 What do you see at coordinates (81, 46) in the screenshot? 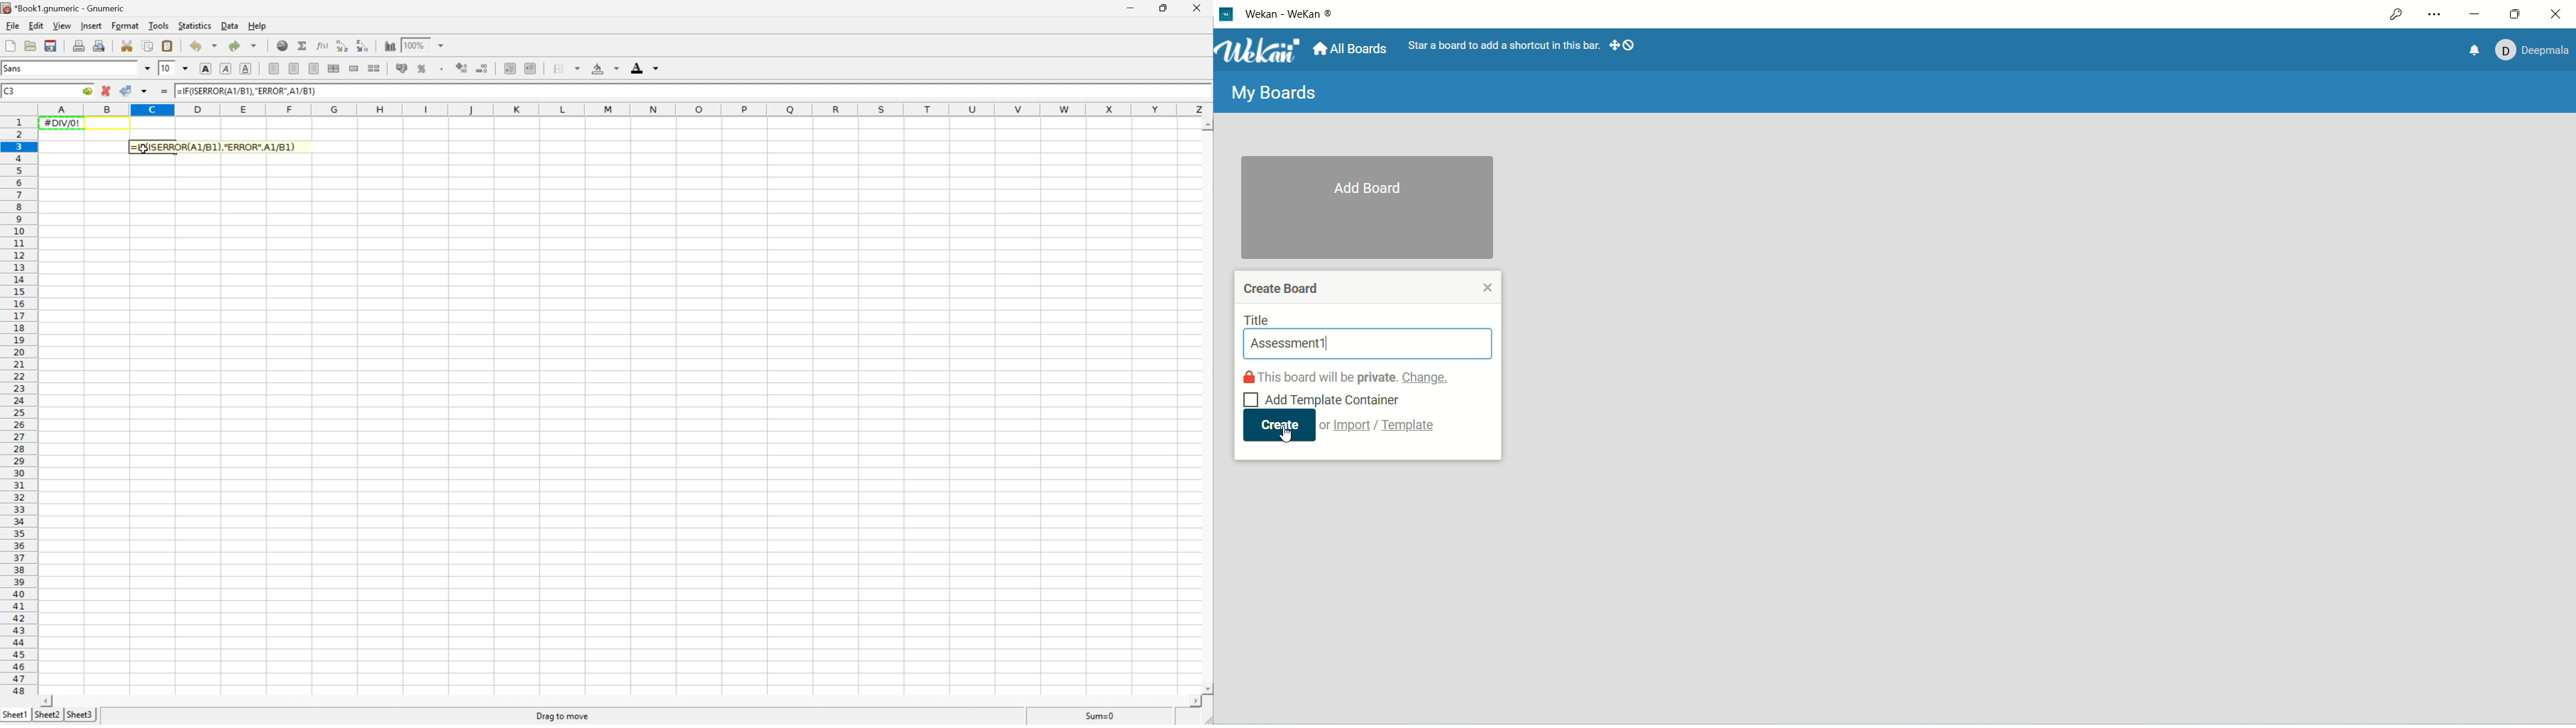
I see `Print the current file` at bounding box center [81, 46].